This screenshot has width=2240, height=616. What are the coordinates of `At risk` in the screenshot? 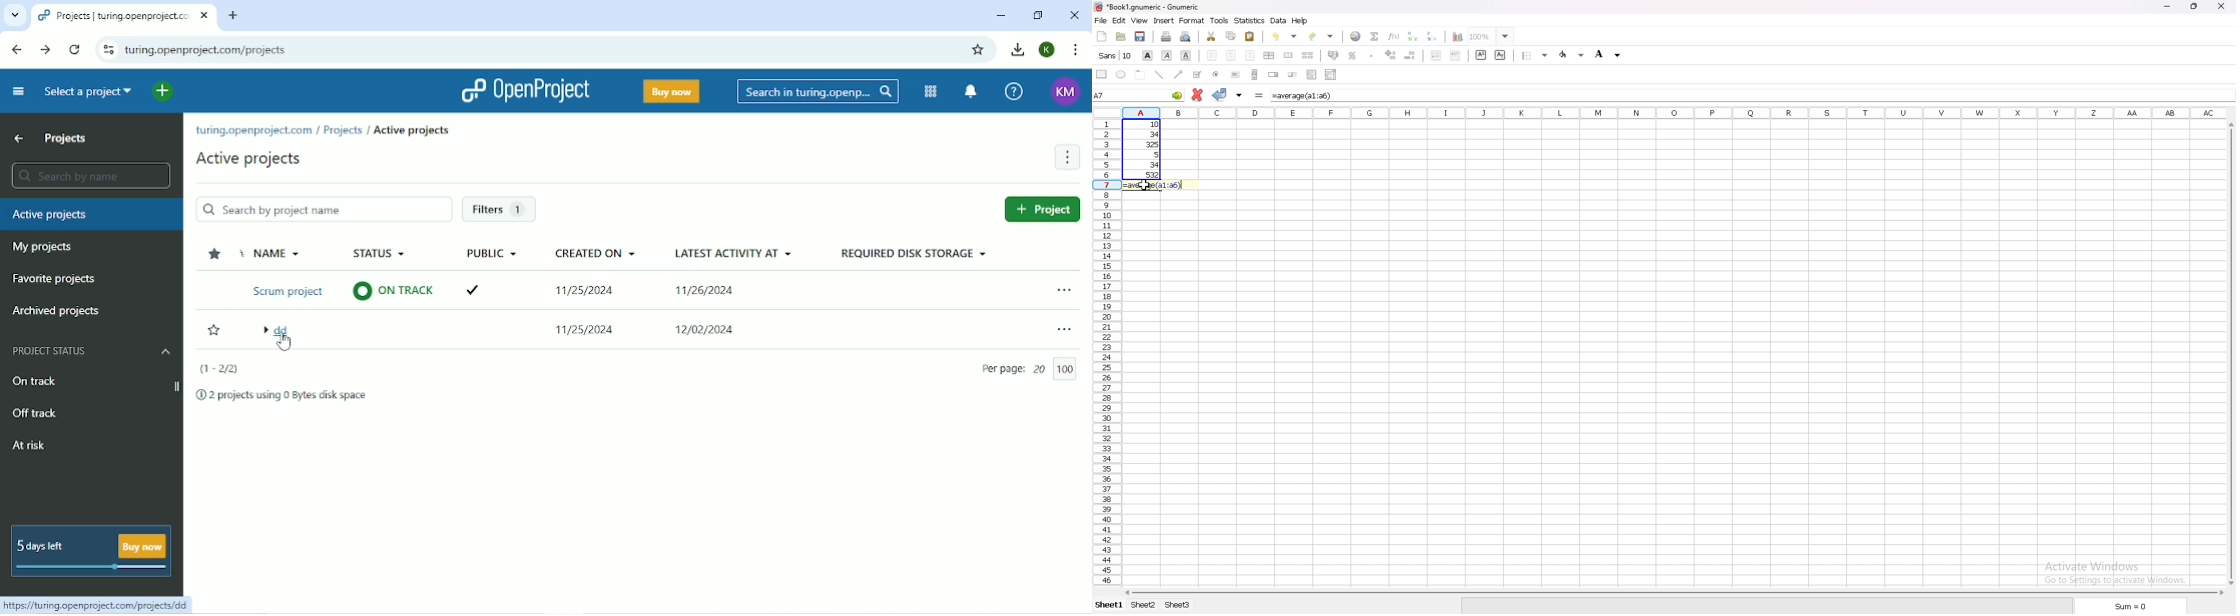 It's located at (30, 447).